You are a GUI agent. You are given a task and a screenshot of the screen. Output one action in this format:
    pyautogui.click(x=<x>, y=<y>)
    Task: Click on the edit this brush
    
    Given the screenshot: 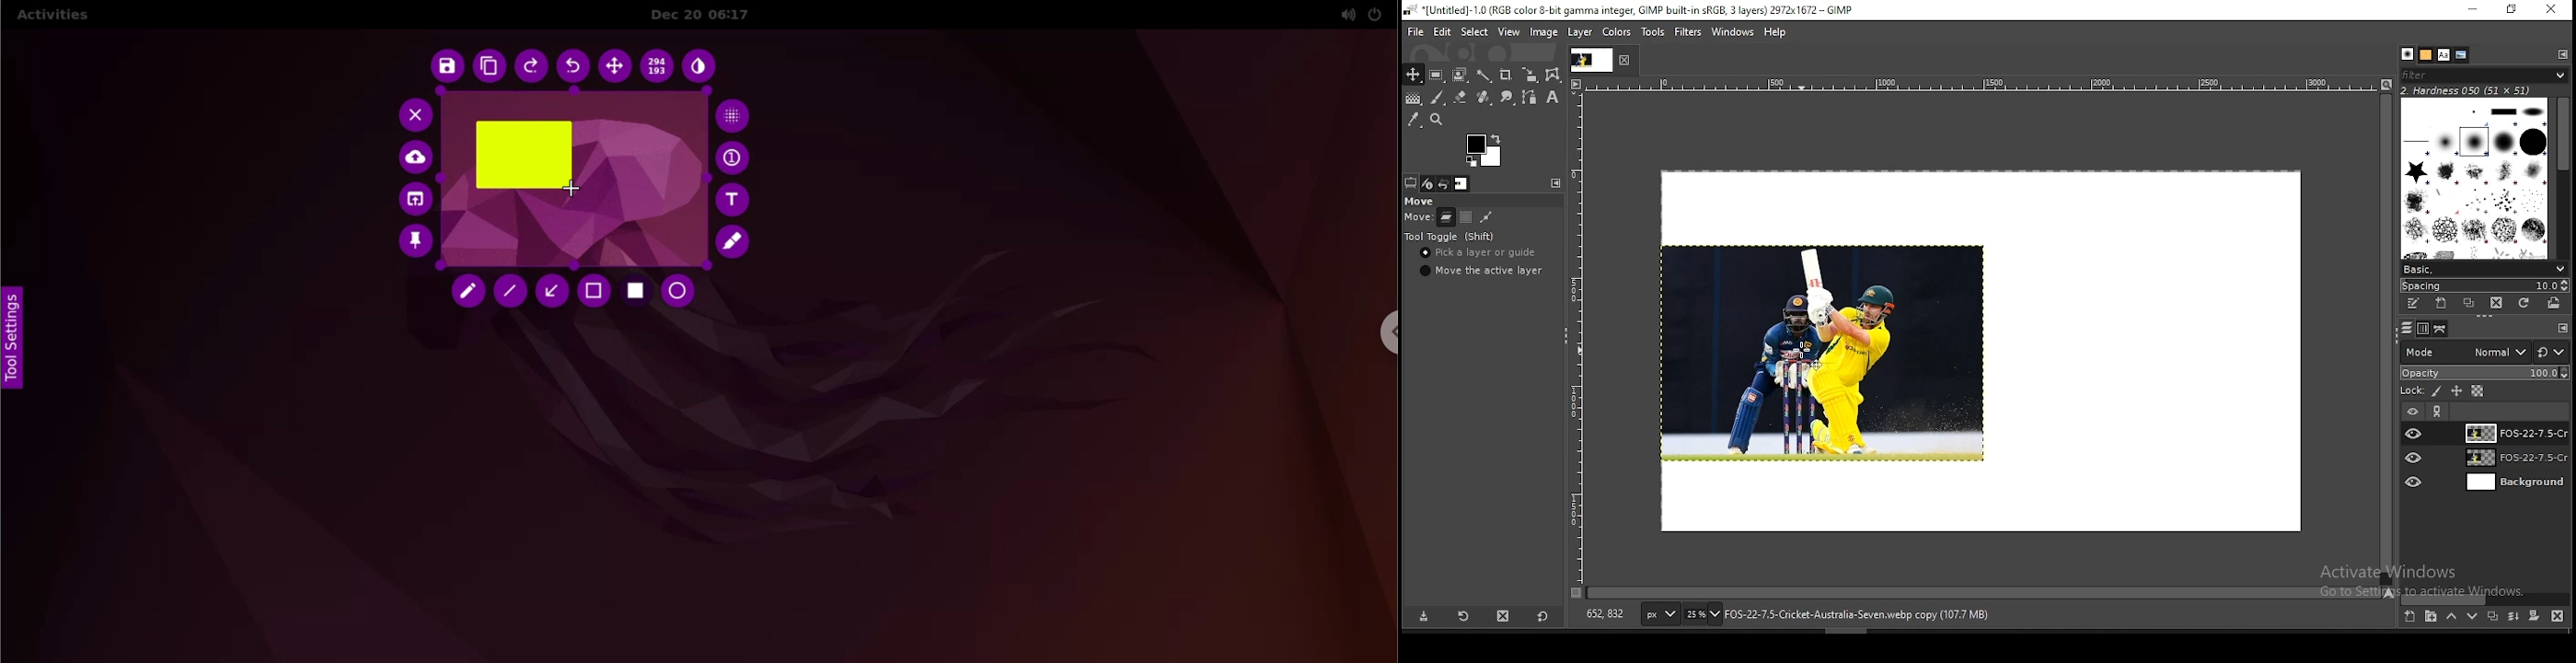 What is the action you would take?
    pyautogui.click(x=2413, y=303)
    